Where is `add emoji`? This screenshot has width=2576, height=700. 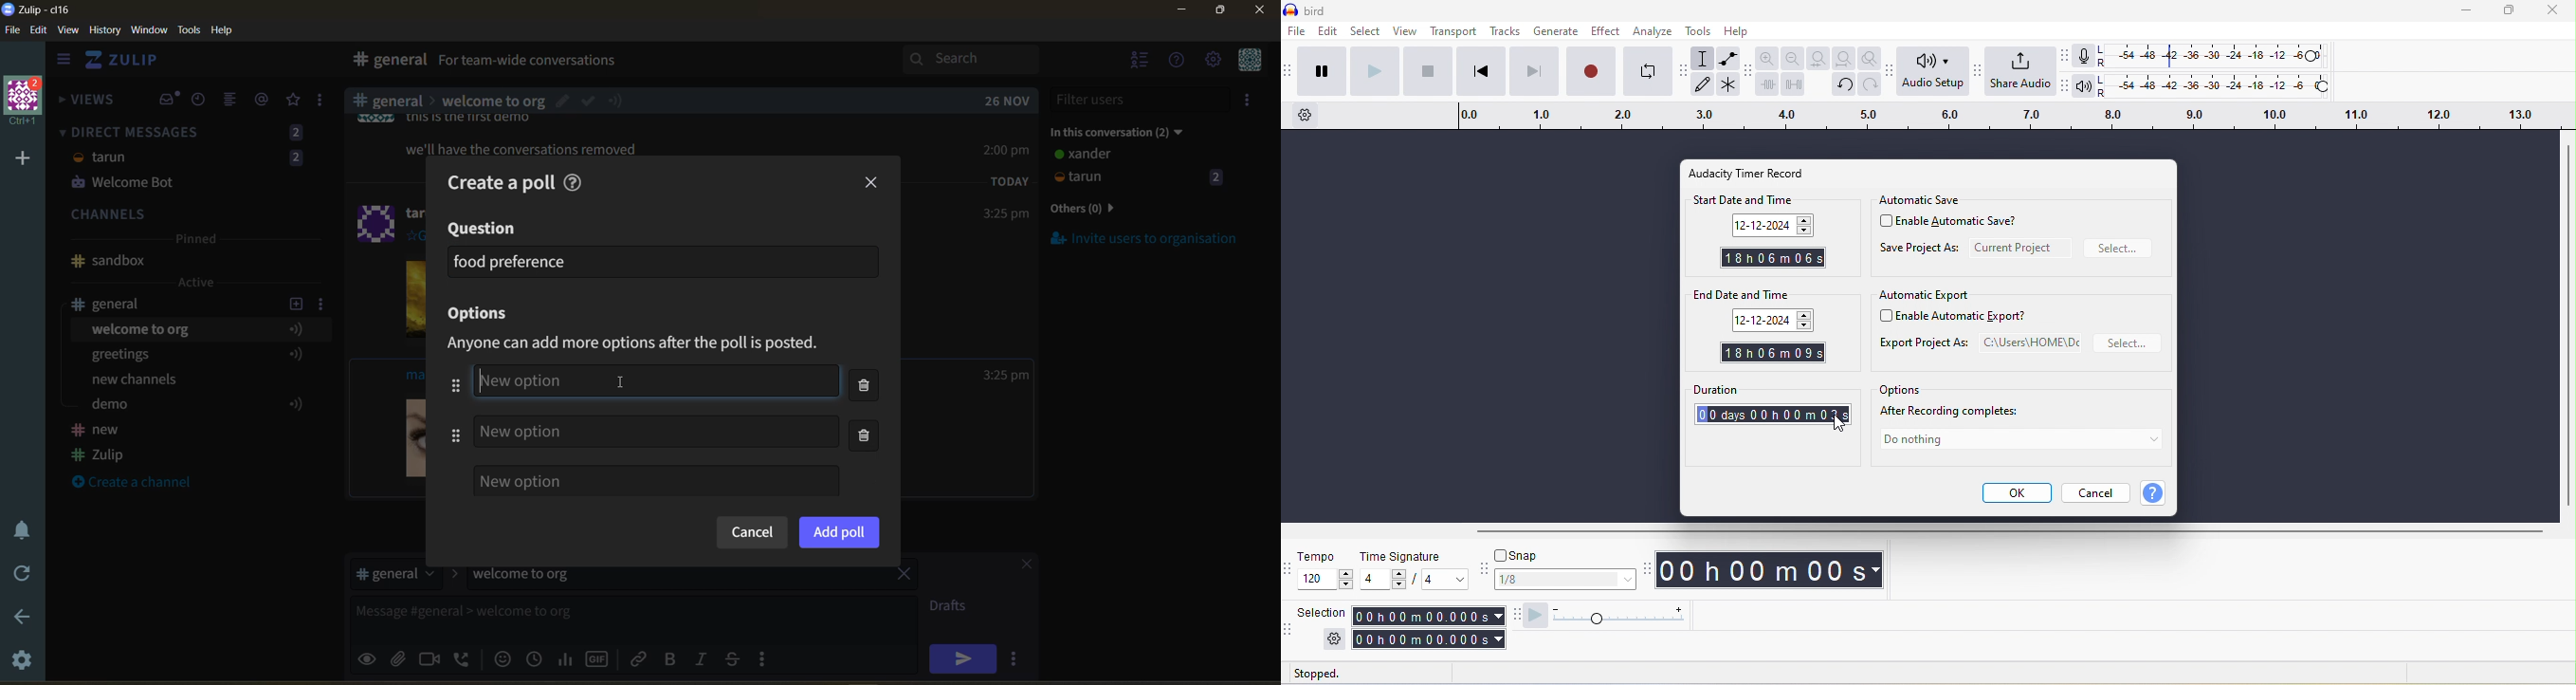
add emoji is located at coordinates (501, 658).